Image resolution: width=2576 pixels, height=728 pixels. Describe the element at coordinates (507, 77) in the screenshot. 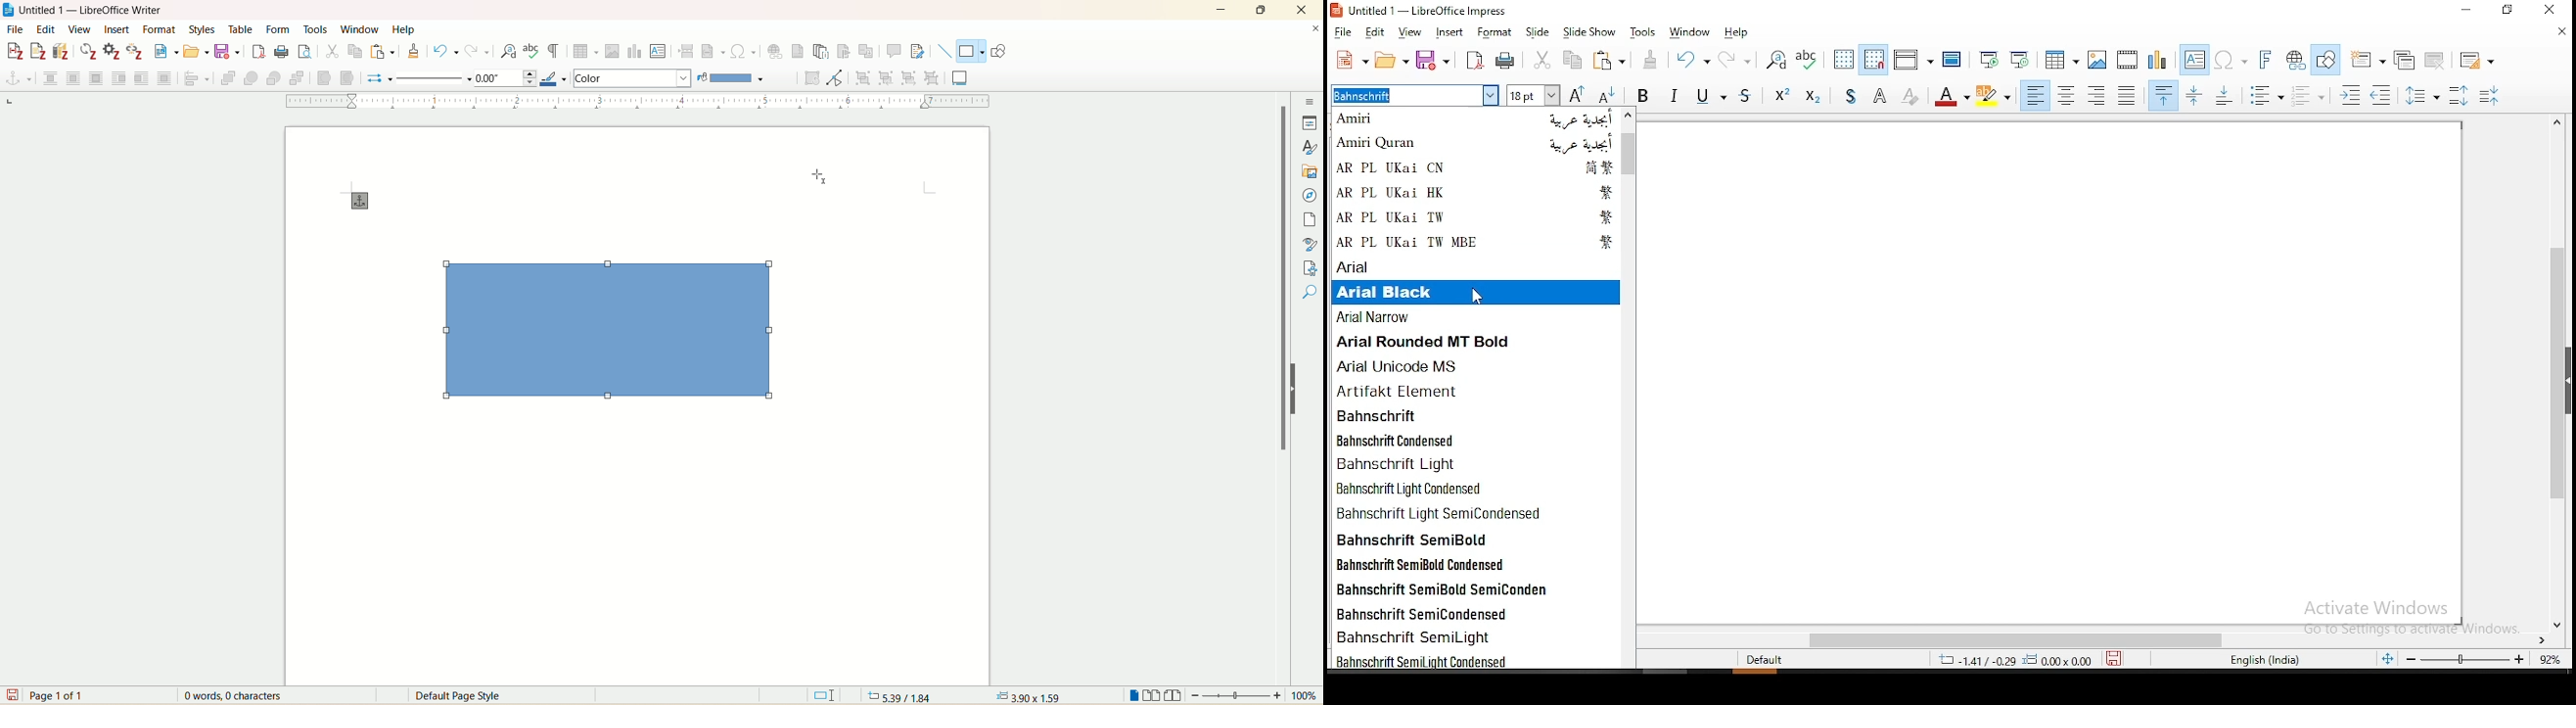

I see `line thickness` at that location.